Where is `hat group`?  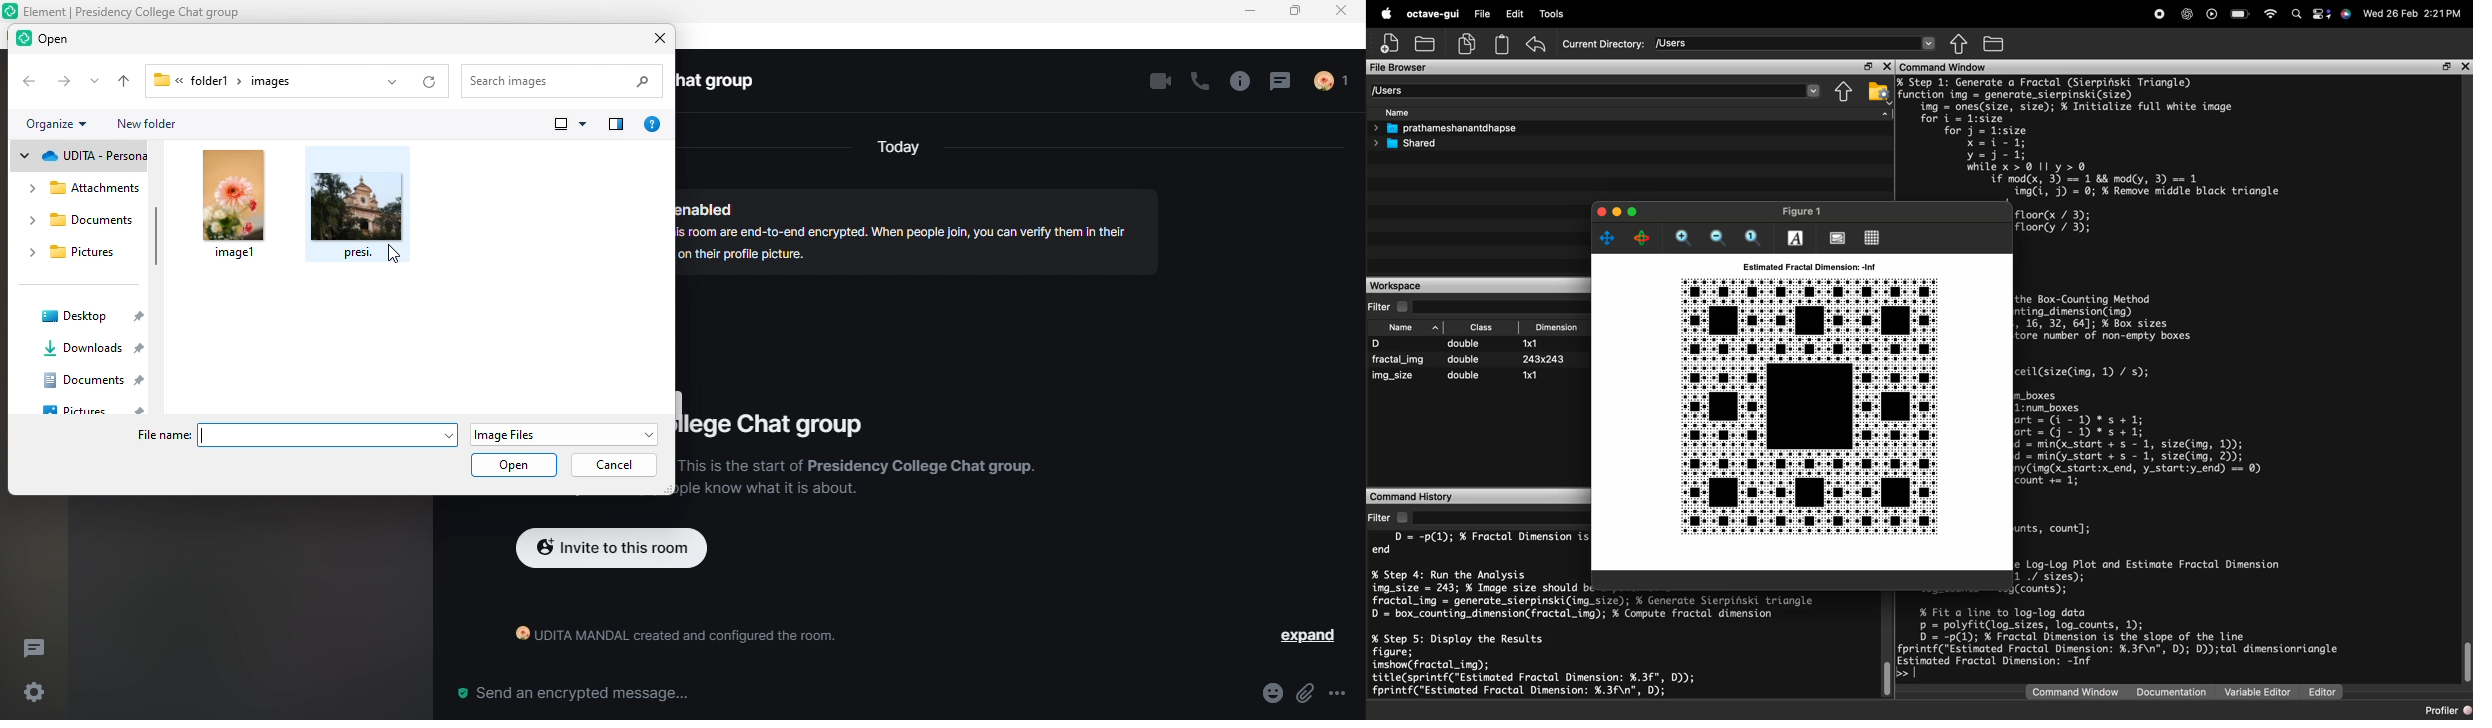 hat group is located at coordinates (725, 83).